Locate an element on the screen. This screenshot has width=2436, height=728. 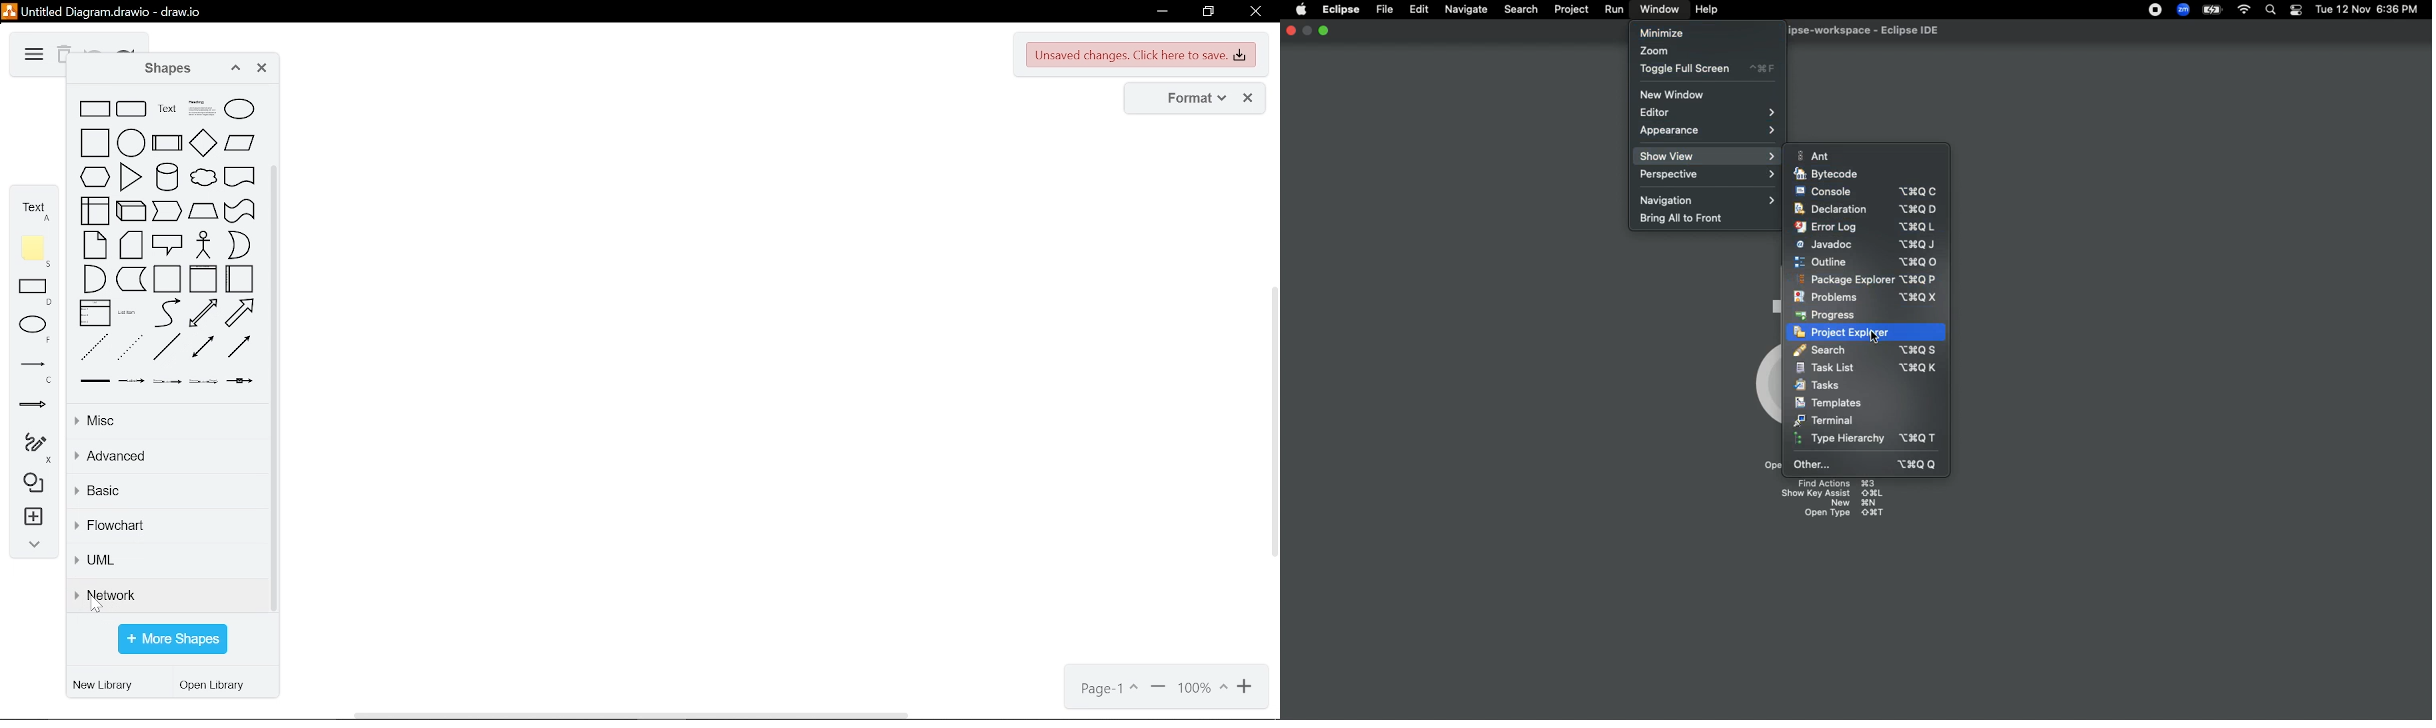
Task list is located at coordinates (1866, 368).